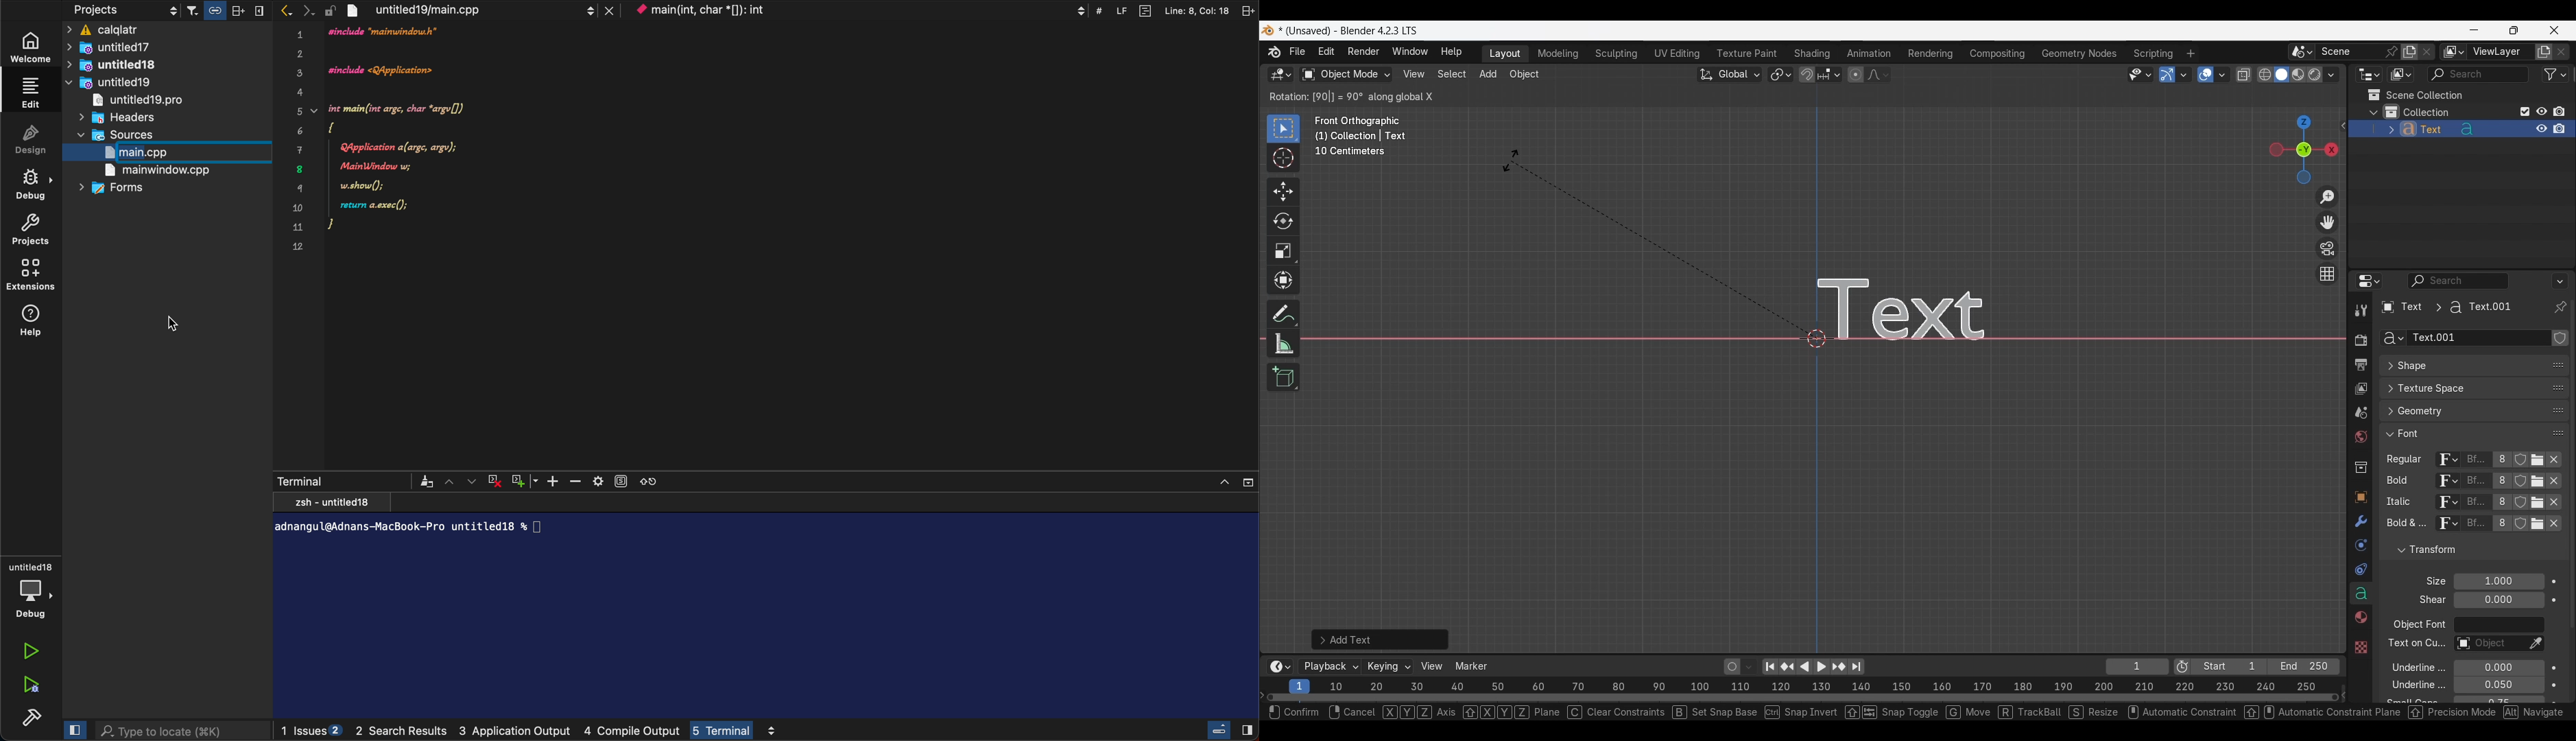 This screenshot has width=2576, height=756. What do you see at coordinates (2359, 618) in the screenshot?
I see `Material` at bounding box center [2359, 618].